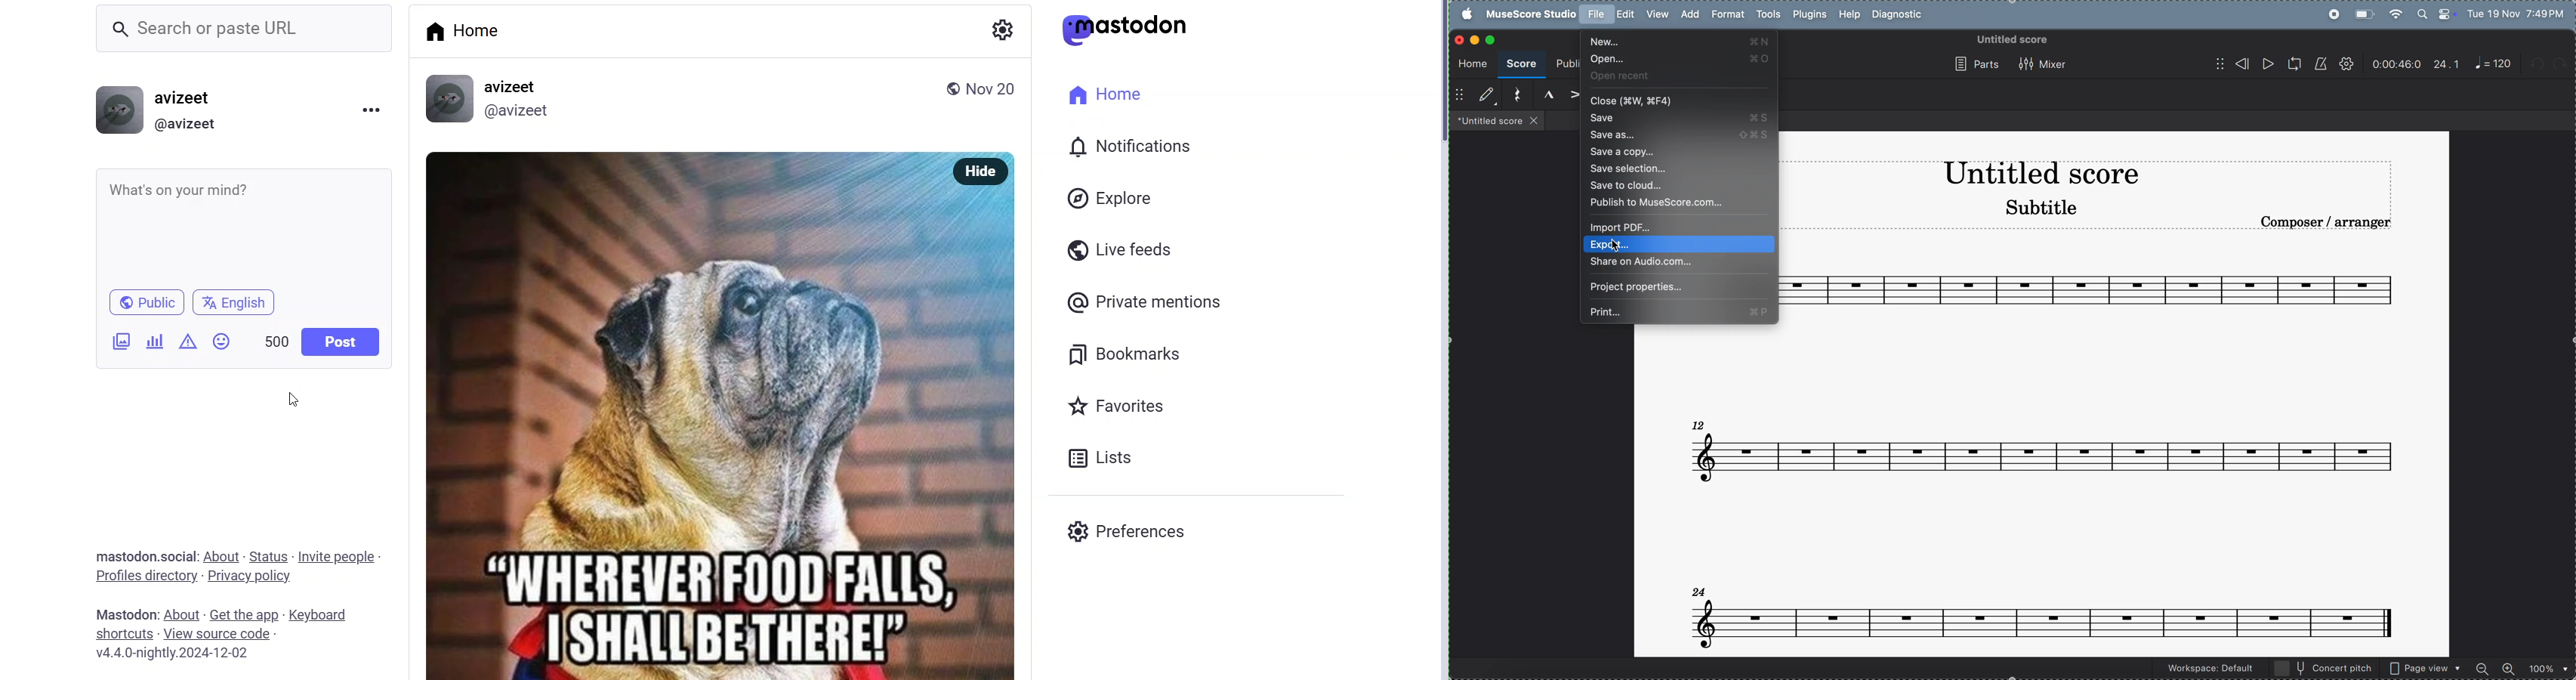 The width and height of the screenshot is (2576, 700). What do you see at coordinates (1626, 15) in the screenshot?
I see `edit` at bounding box center [1626, 15].